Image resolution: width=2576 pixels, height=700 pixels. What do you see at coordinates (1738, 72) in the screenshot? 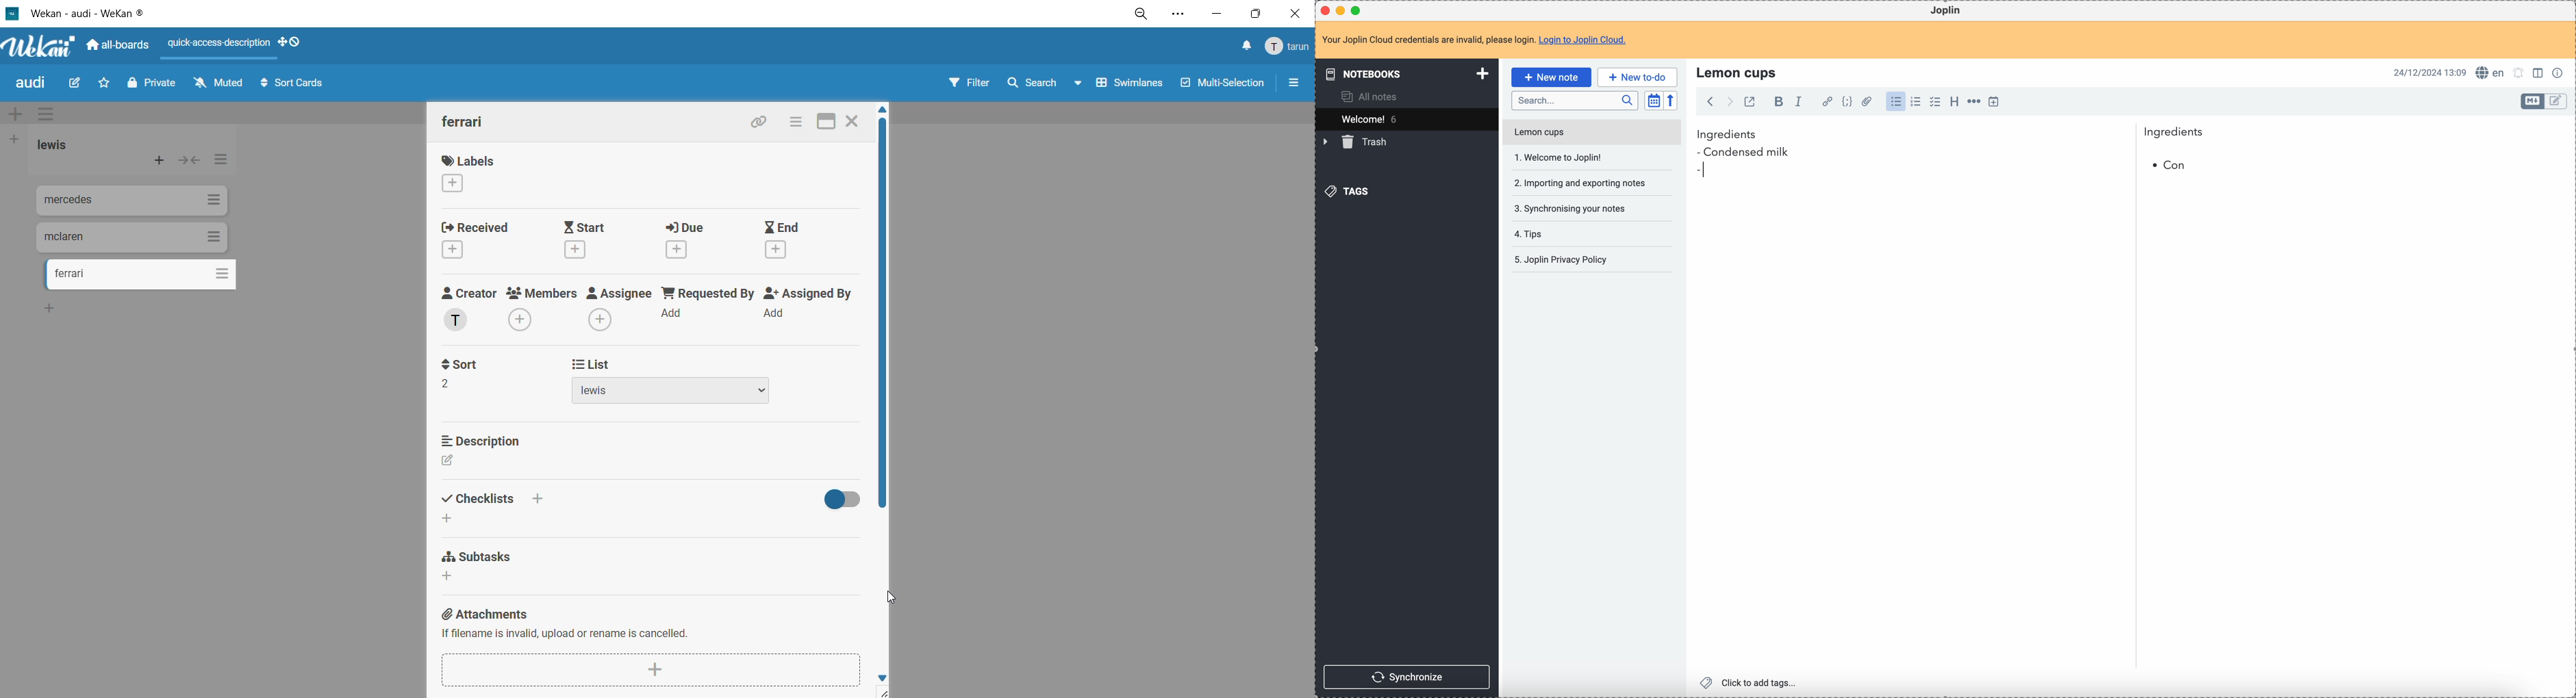
I see `lemon cups` at bounding box center [1738, 72].